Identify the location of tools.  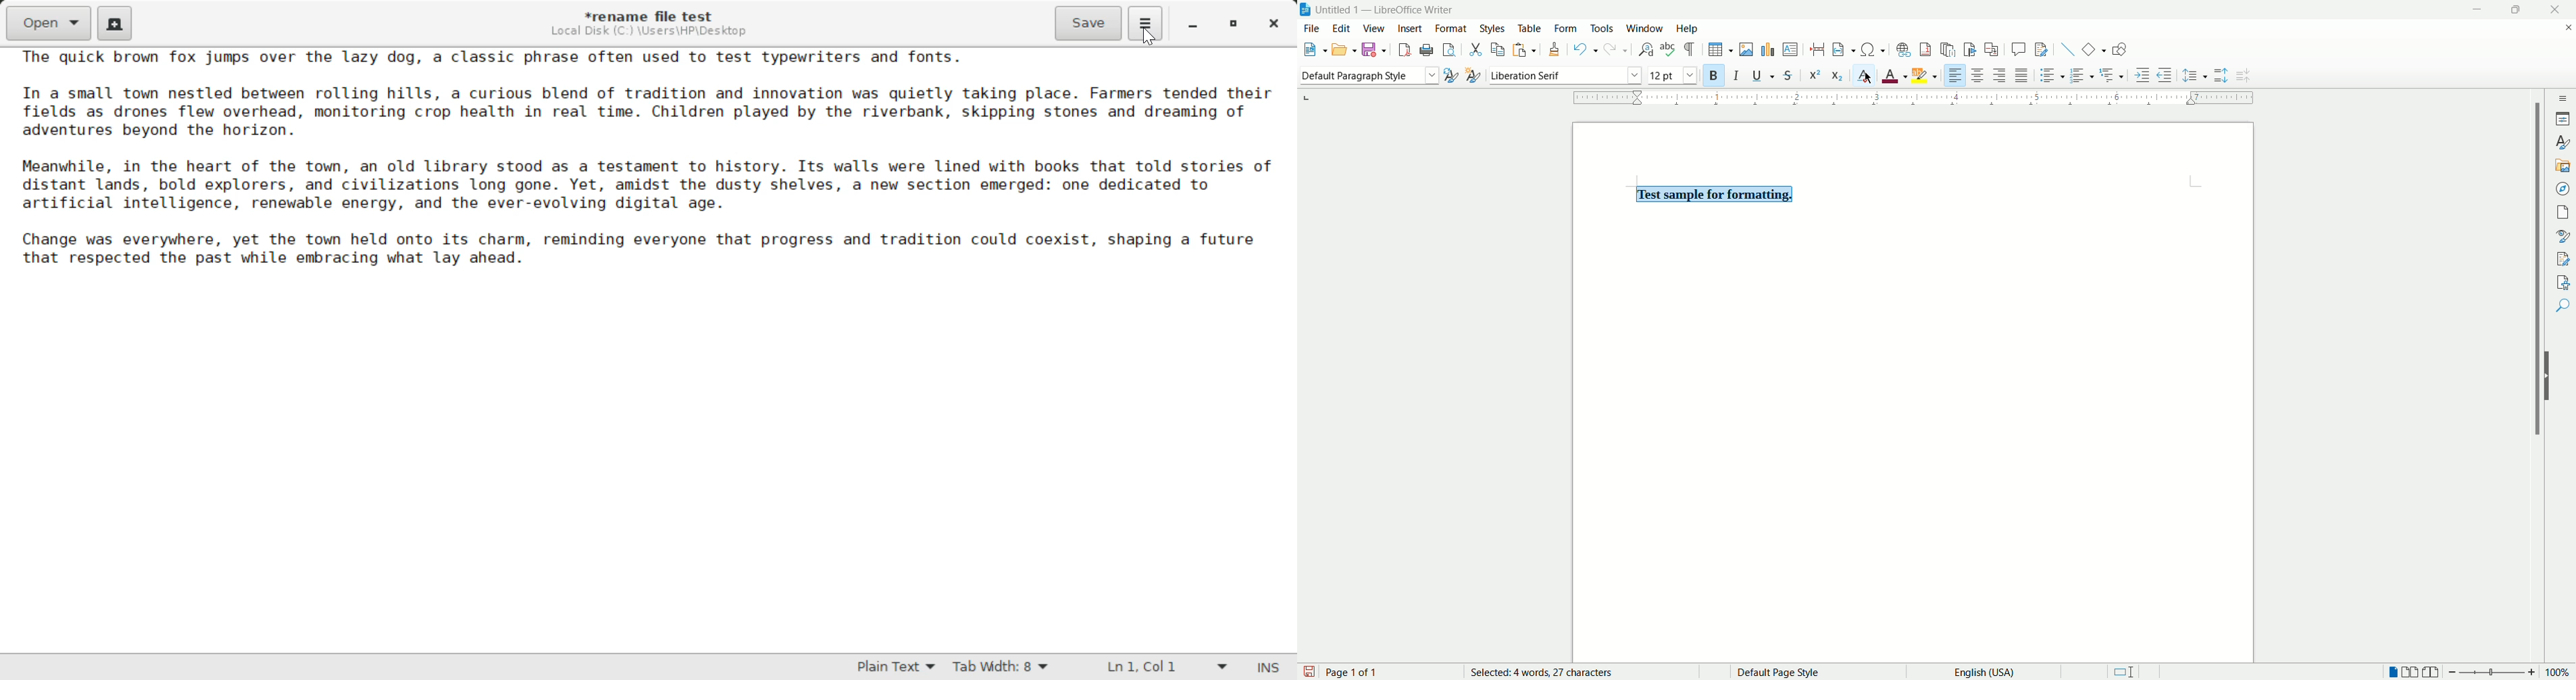
(1602, 28).